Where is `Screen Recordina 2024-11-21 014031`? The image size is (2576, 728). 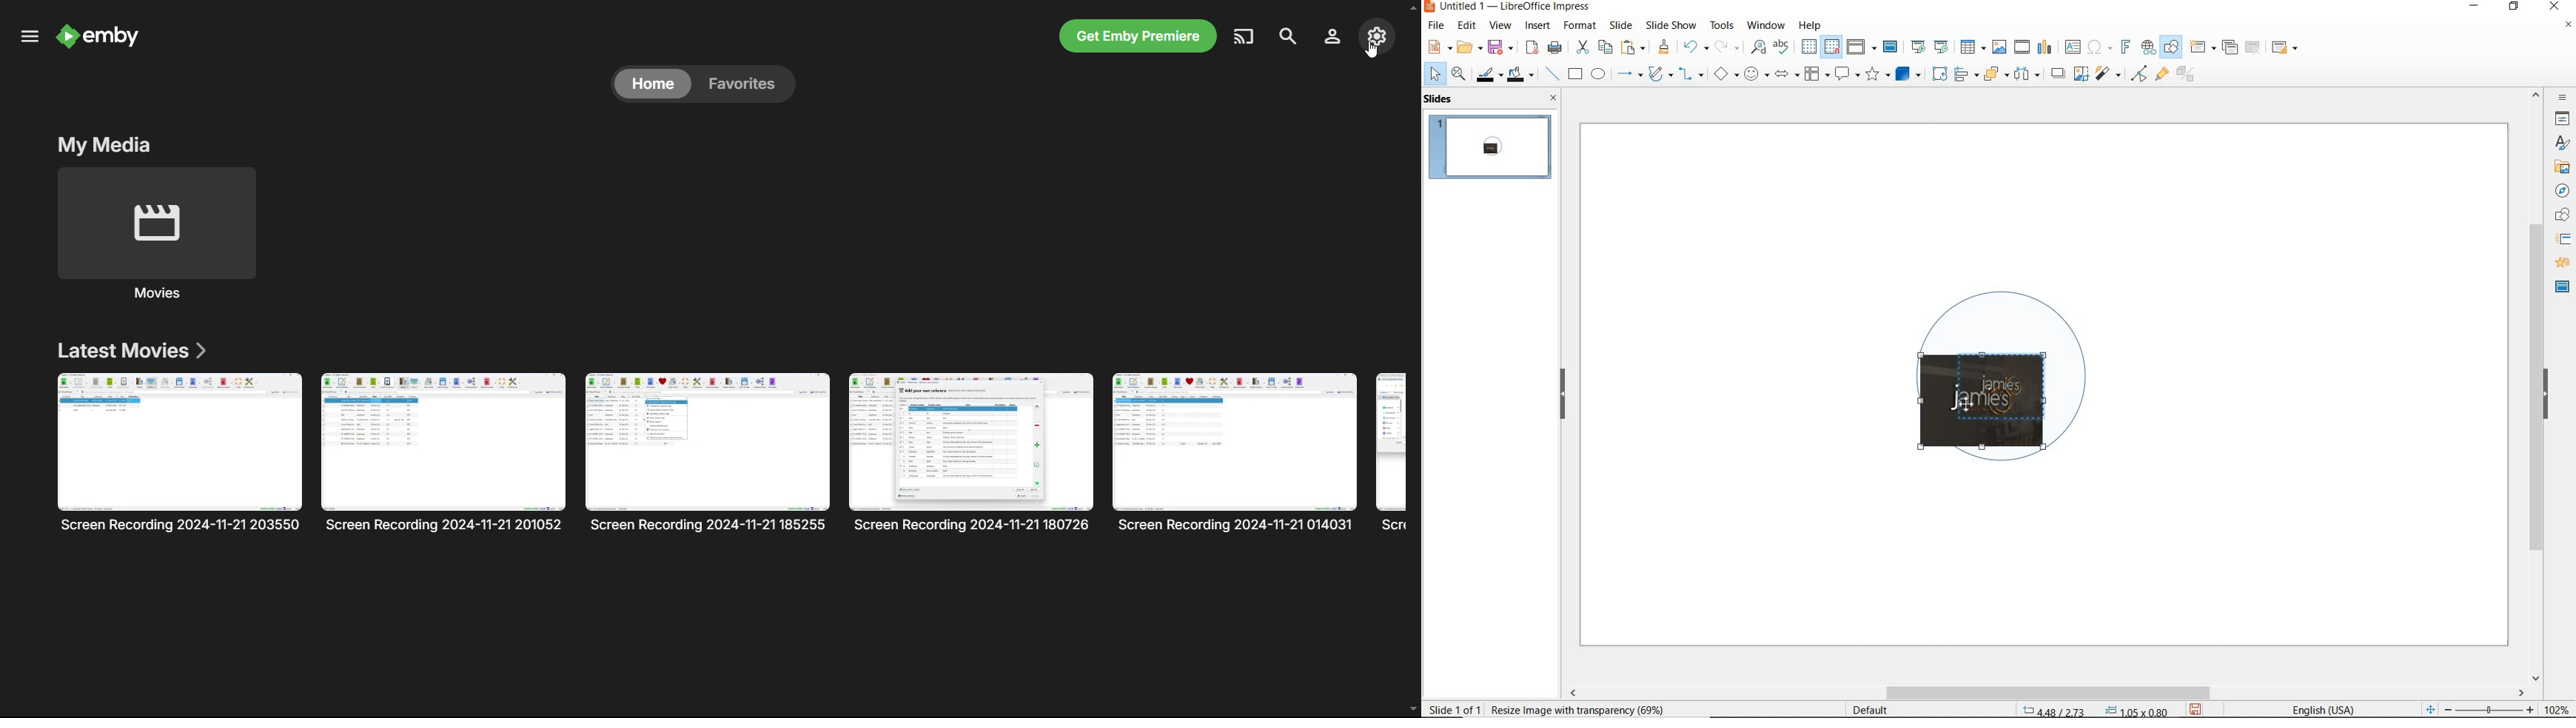 Screen Recordina 2024-11-21 014031 is located at coordinates (1234, 451).